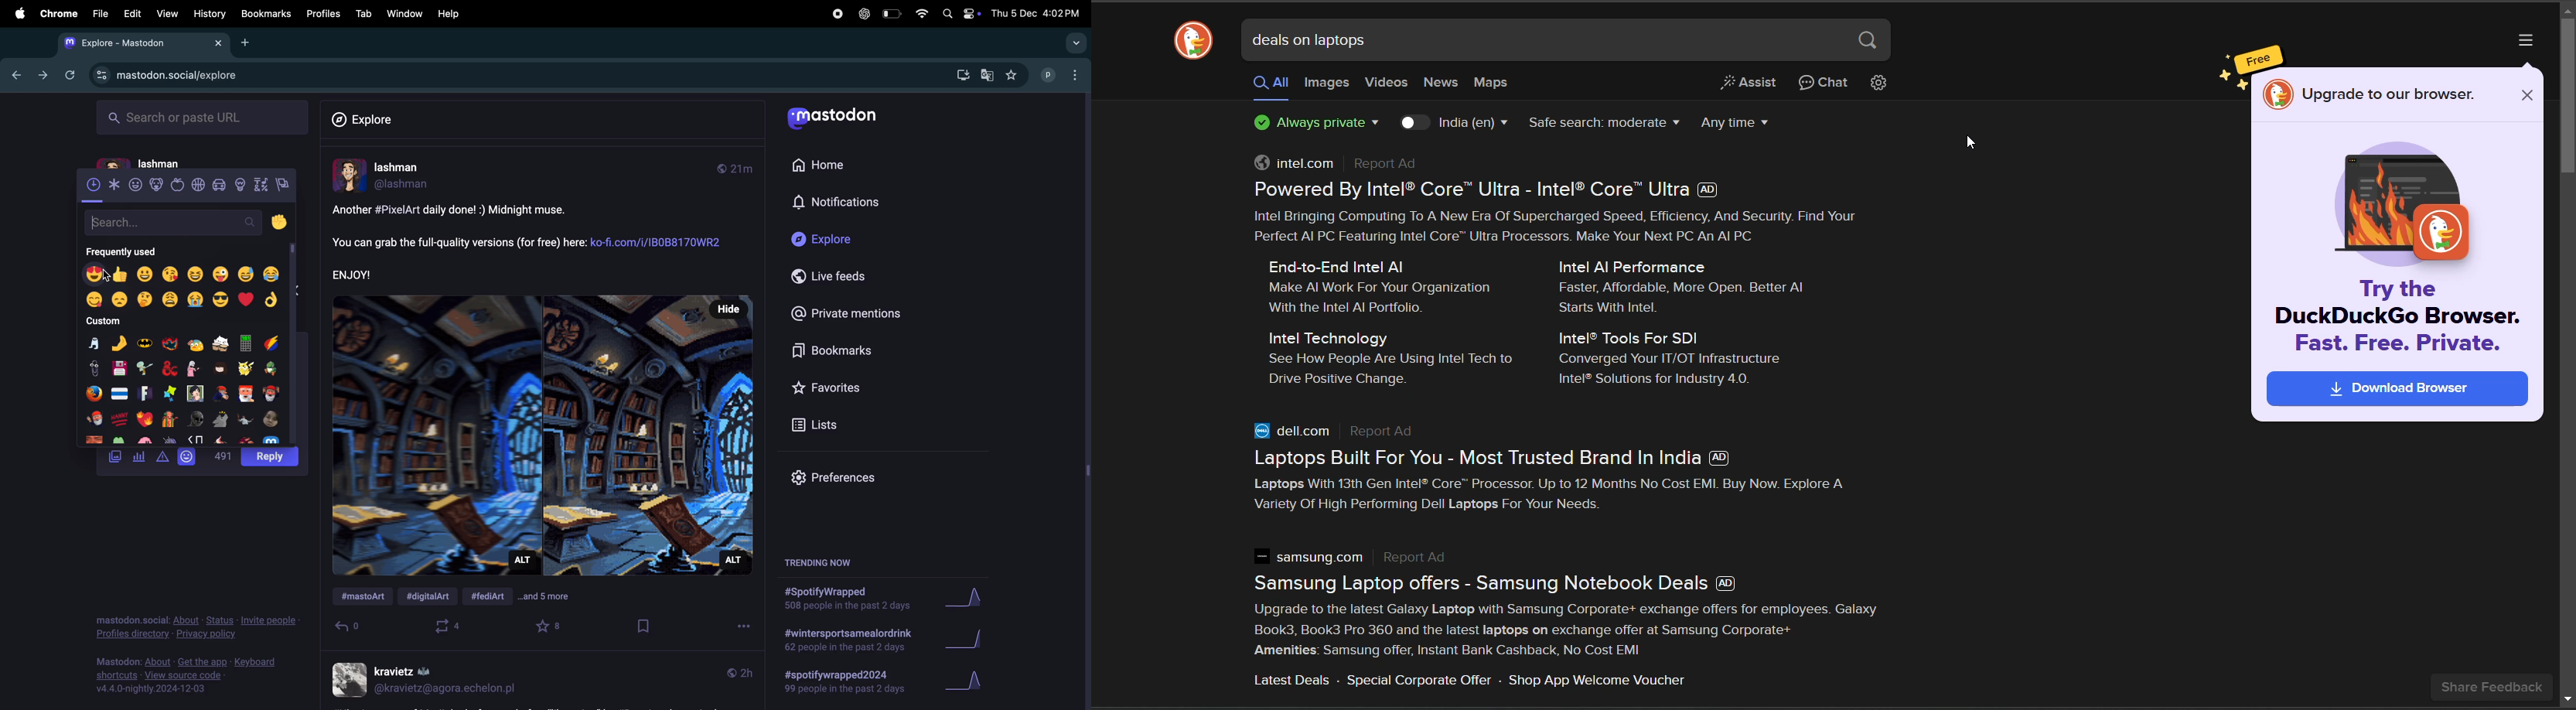 The image size is (2576, 728). Describe the element at coordinates (1871, 43) in the screenshot. I see `search button` at that location.